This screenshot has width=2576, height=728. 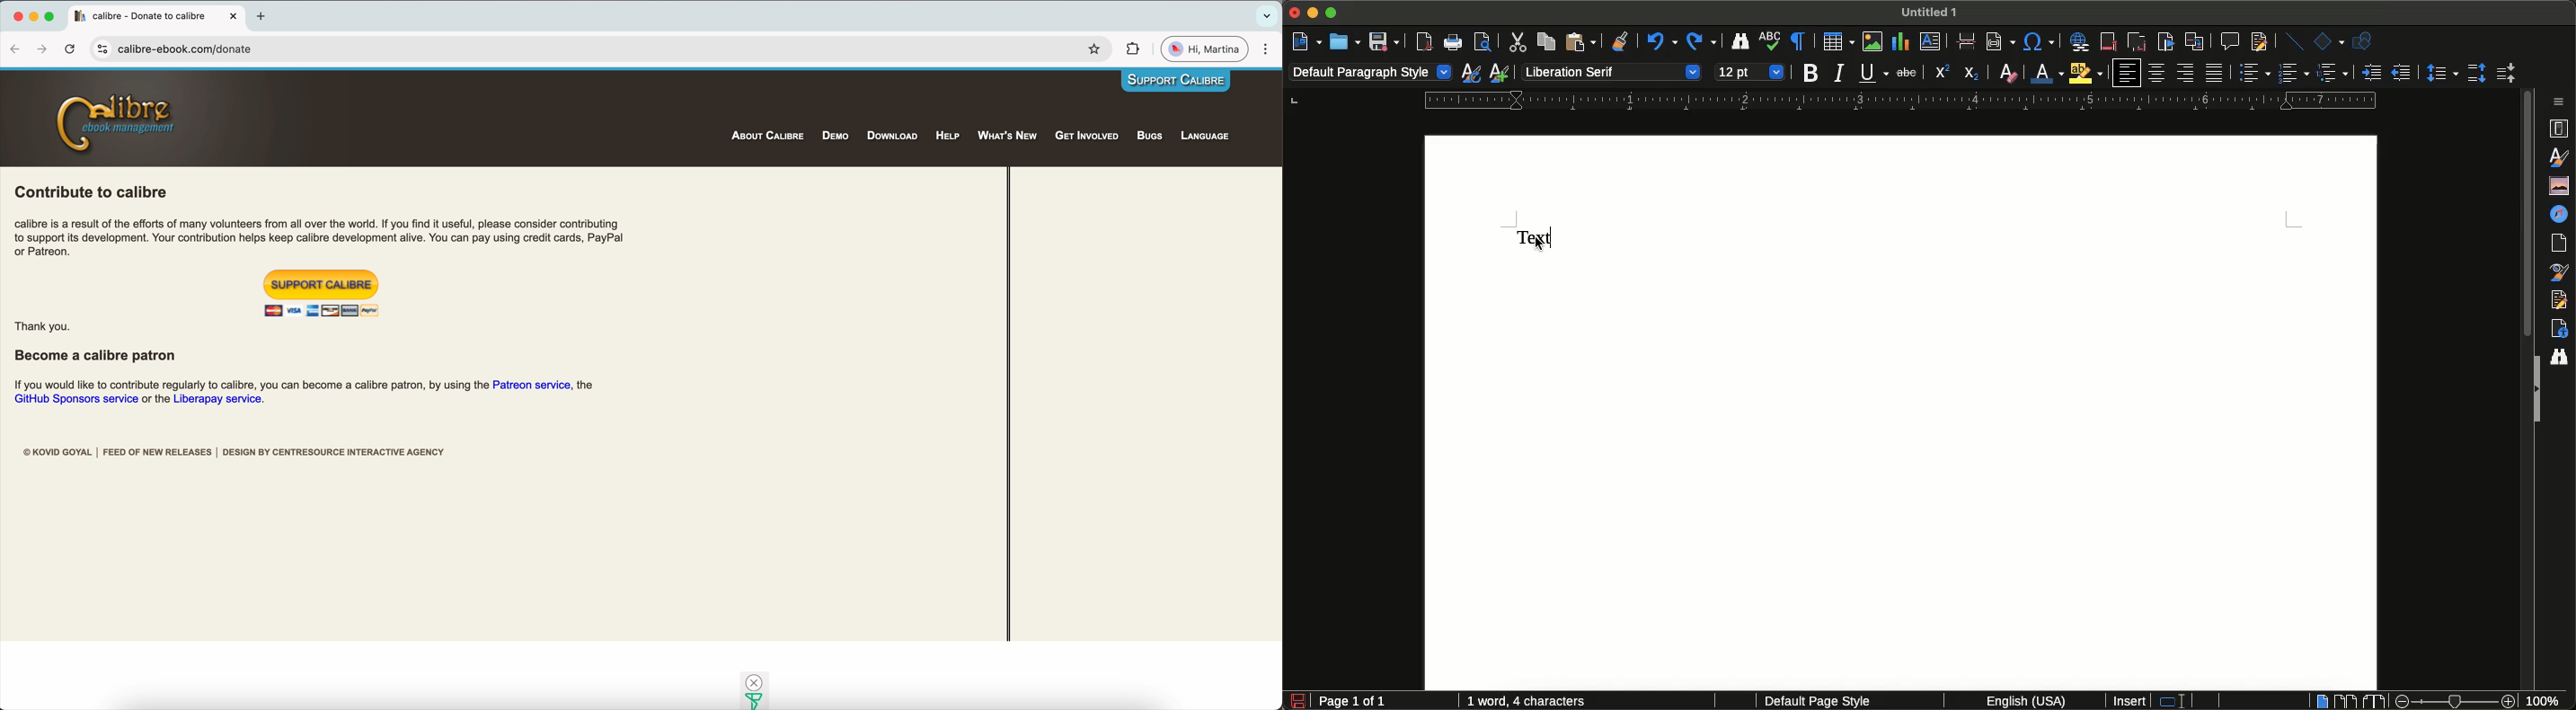 What do you see at coordinates (2556, 185) in the screenshot?
I see `Gallery` at bounding box center [2556, 185].